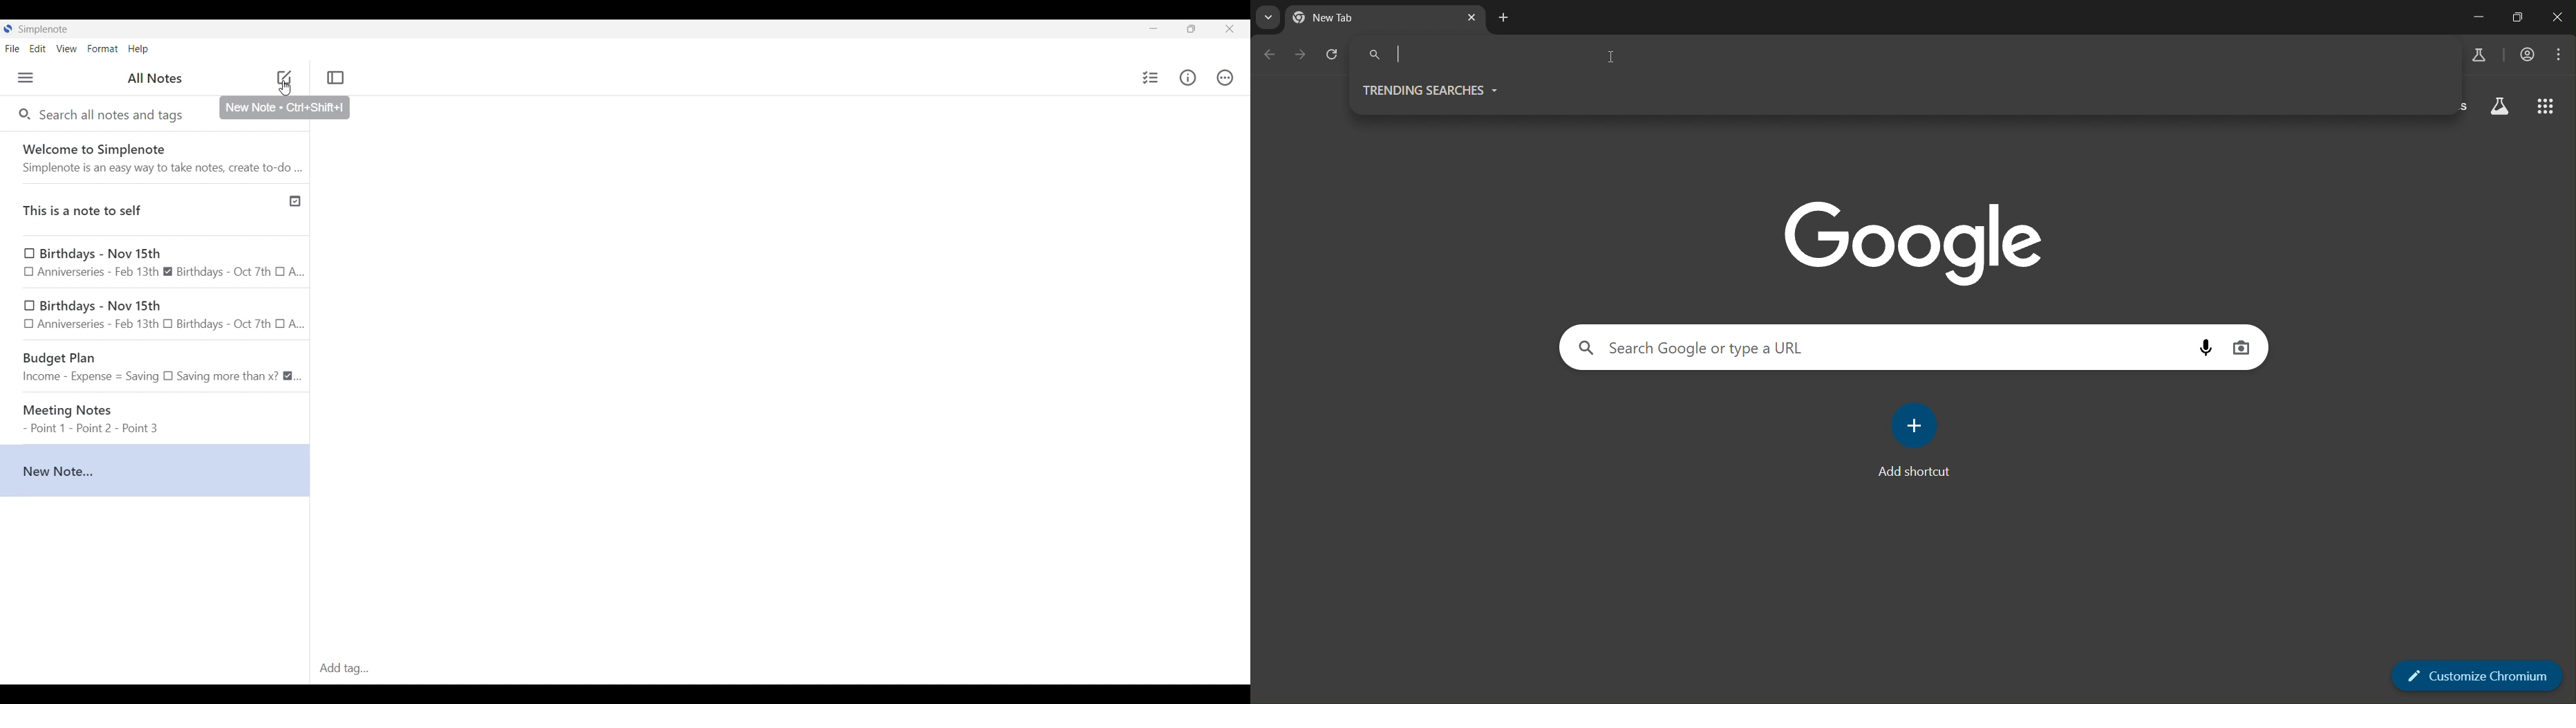 The width and height of the screenshot is (2576, 728). Describe the element at coordinates (26, 78) in the screenshot. I see `Menu` at that location.